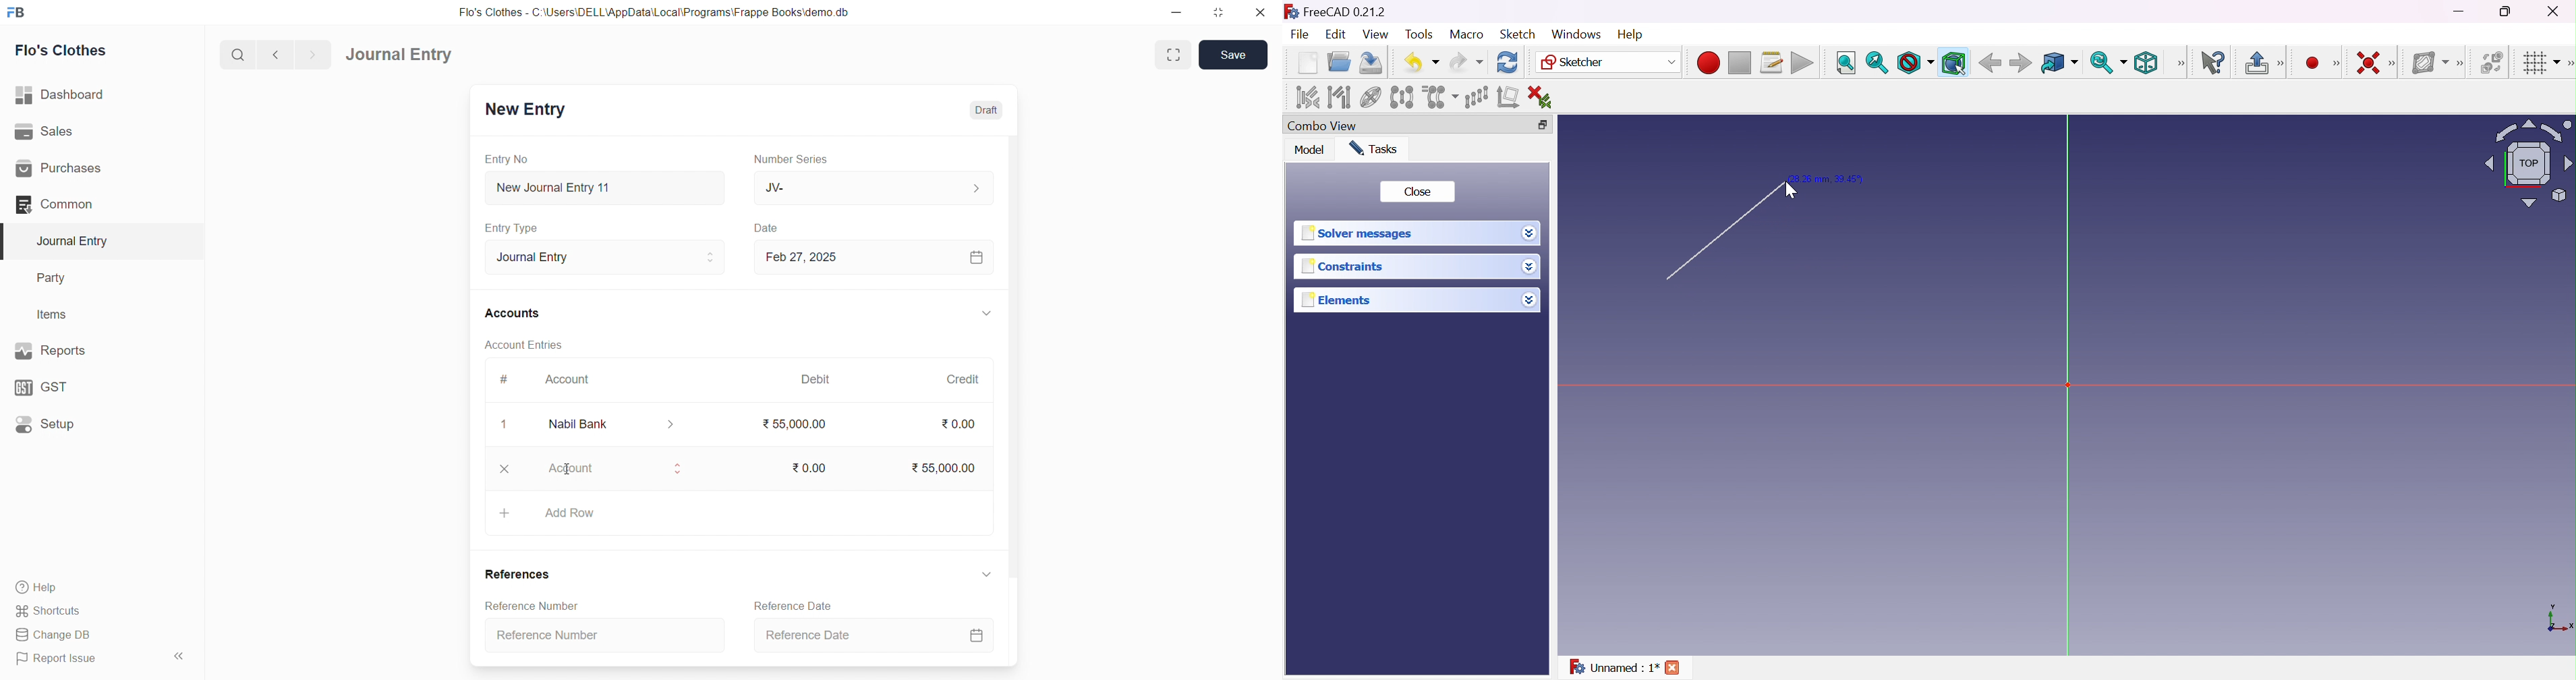 This screenshot has width=2576, height=700. I want to click on Common, so click(80, 205).